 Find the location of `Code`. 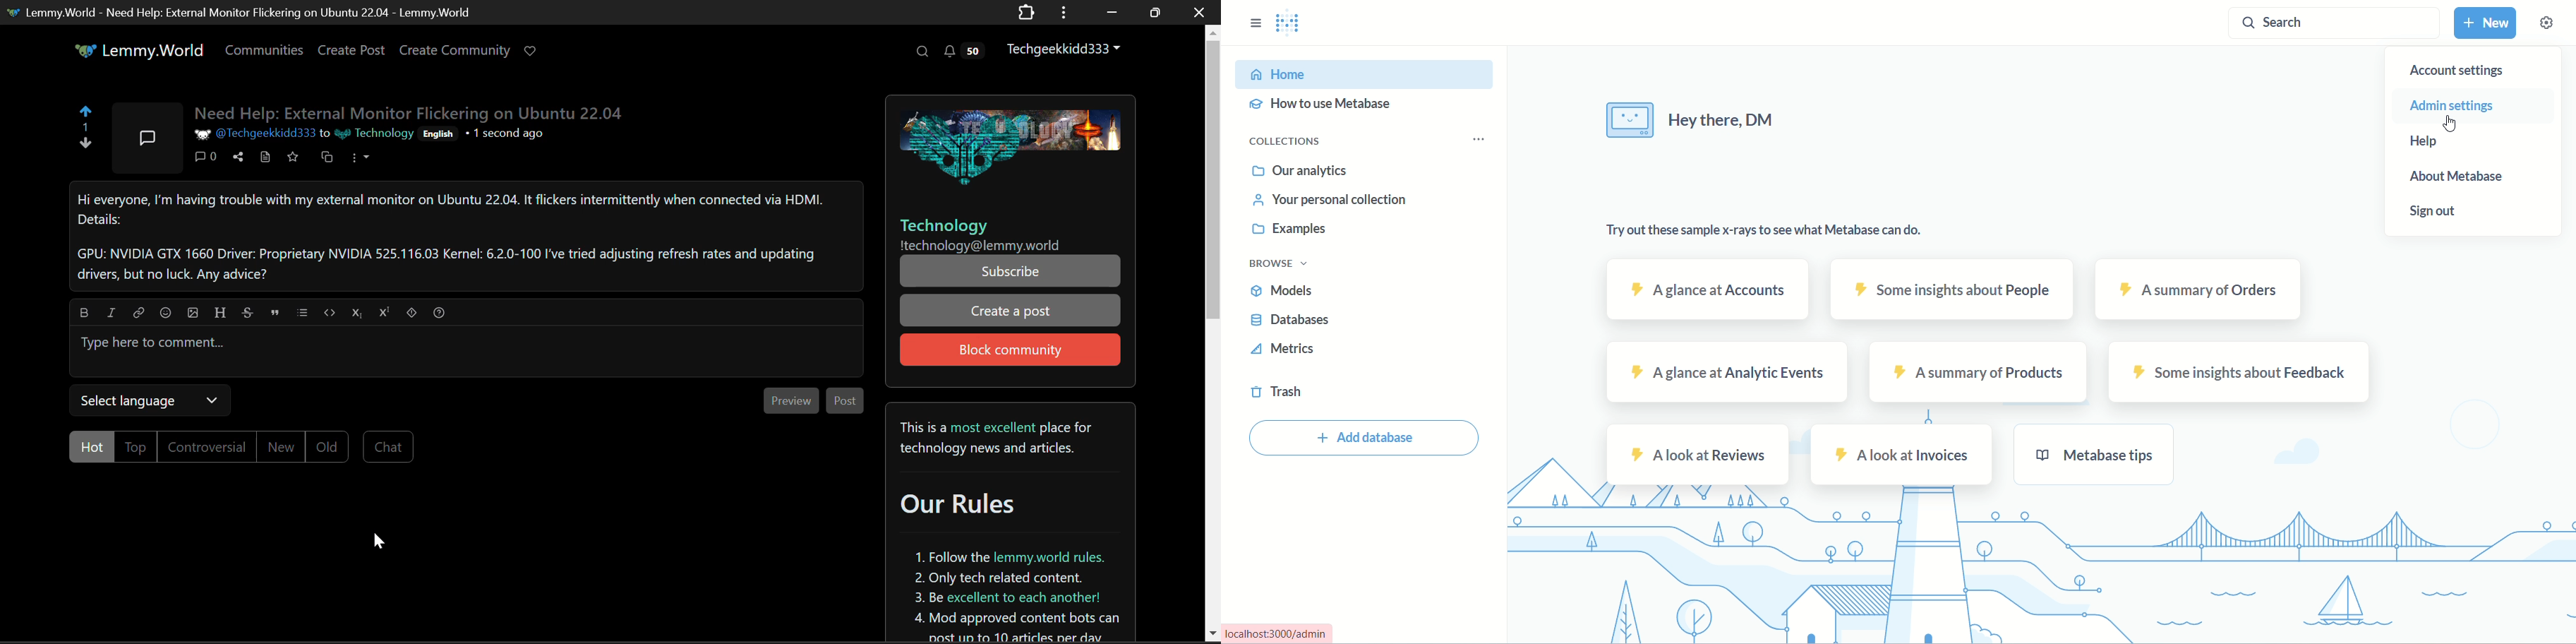

Code is located at coordinates (329, 312).